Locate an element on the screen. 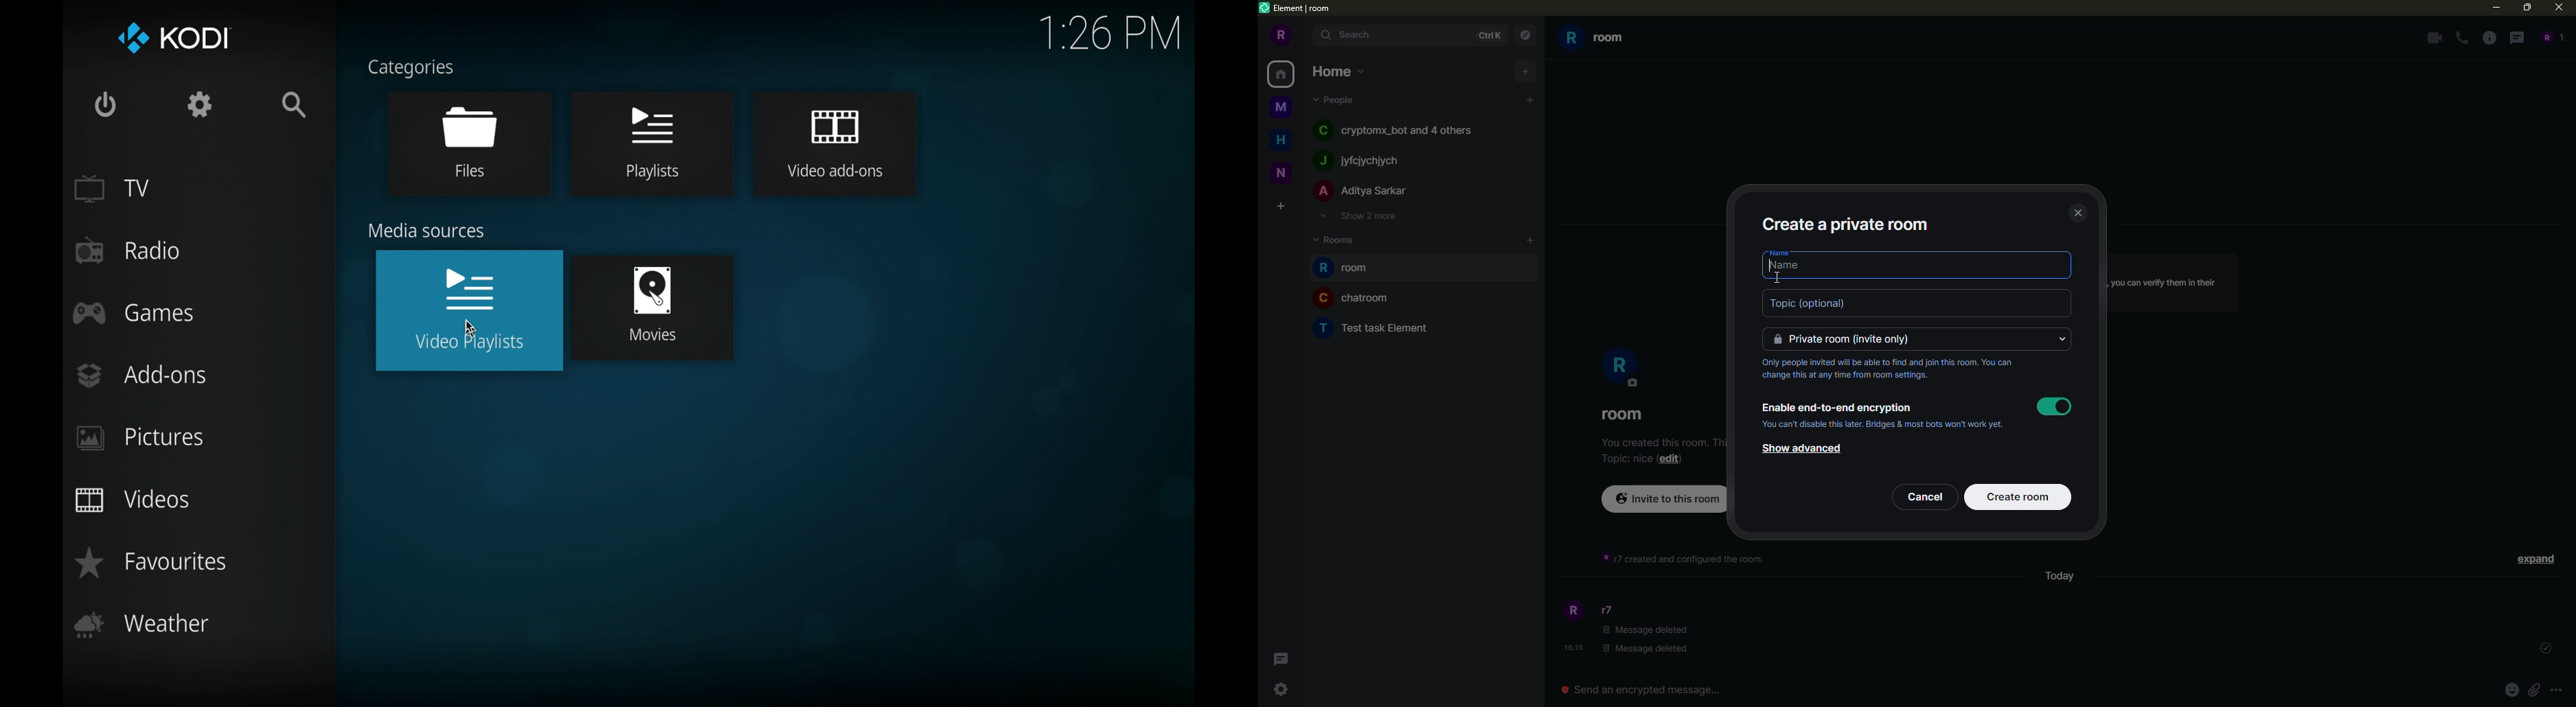 The height and width of the screenshot is (728, 2576). close is located at coordinates (2557, 7).